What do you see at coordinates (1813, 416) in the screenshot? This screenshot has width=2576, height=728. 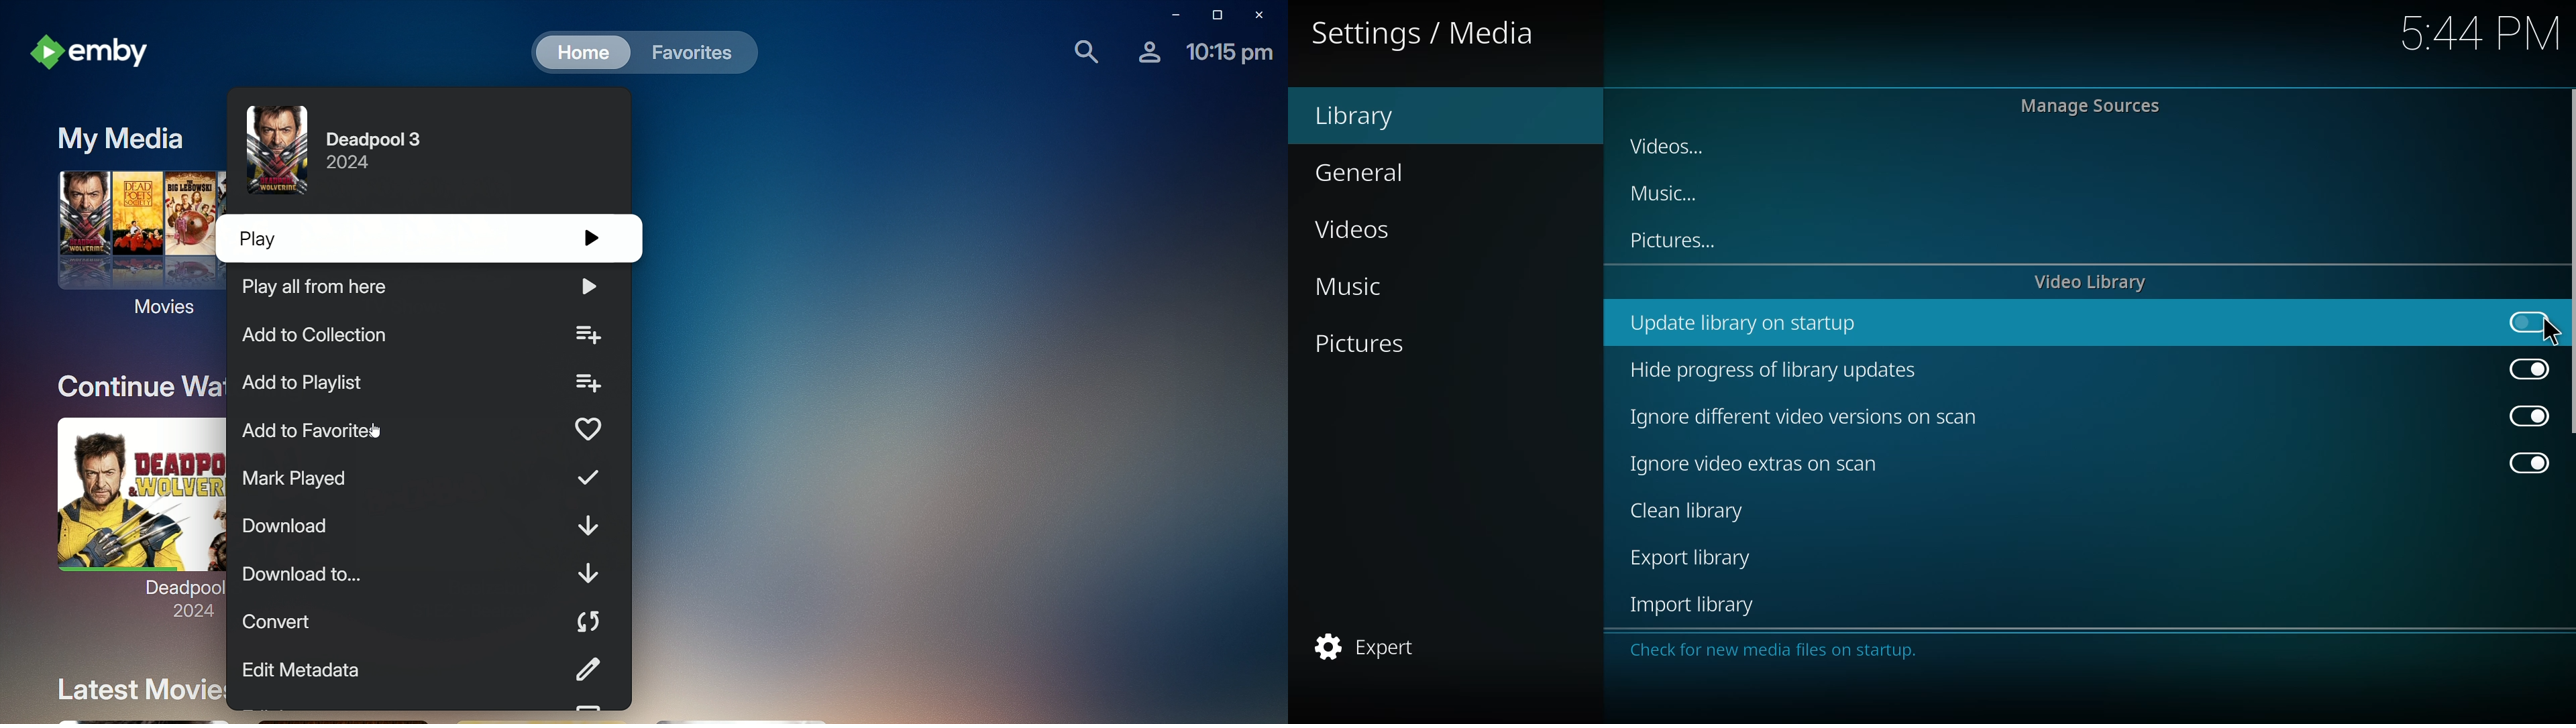 I see `ignore different video versions on scan` at bounding box center [1813, 416].